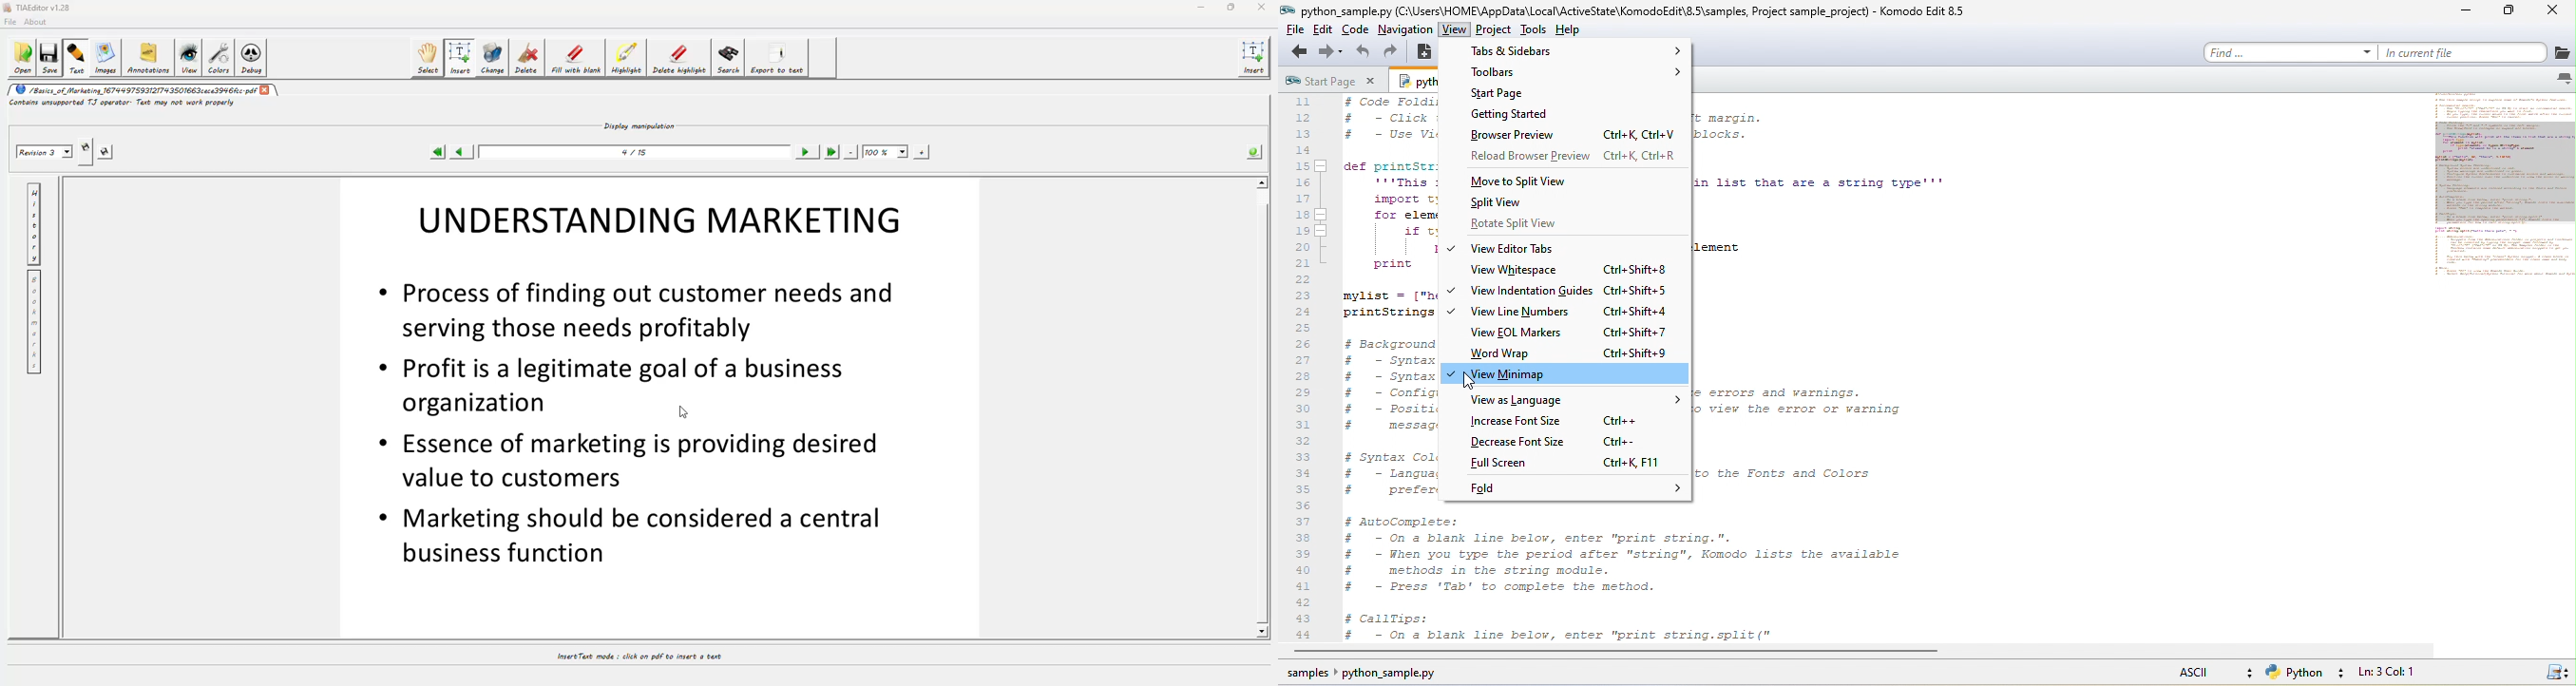 The width and height of the screenshot is (2576, 700). I want to click on rotate split view, so click(1523, 221).